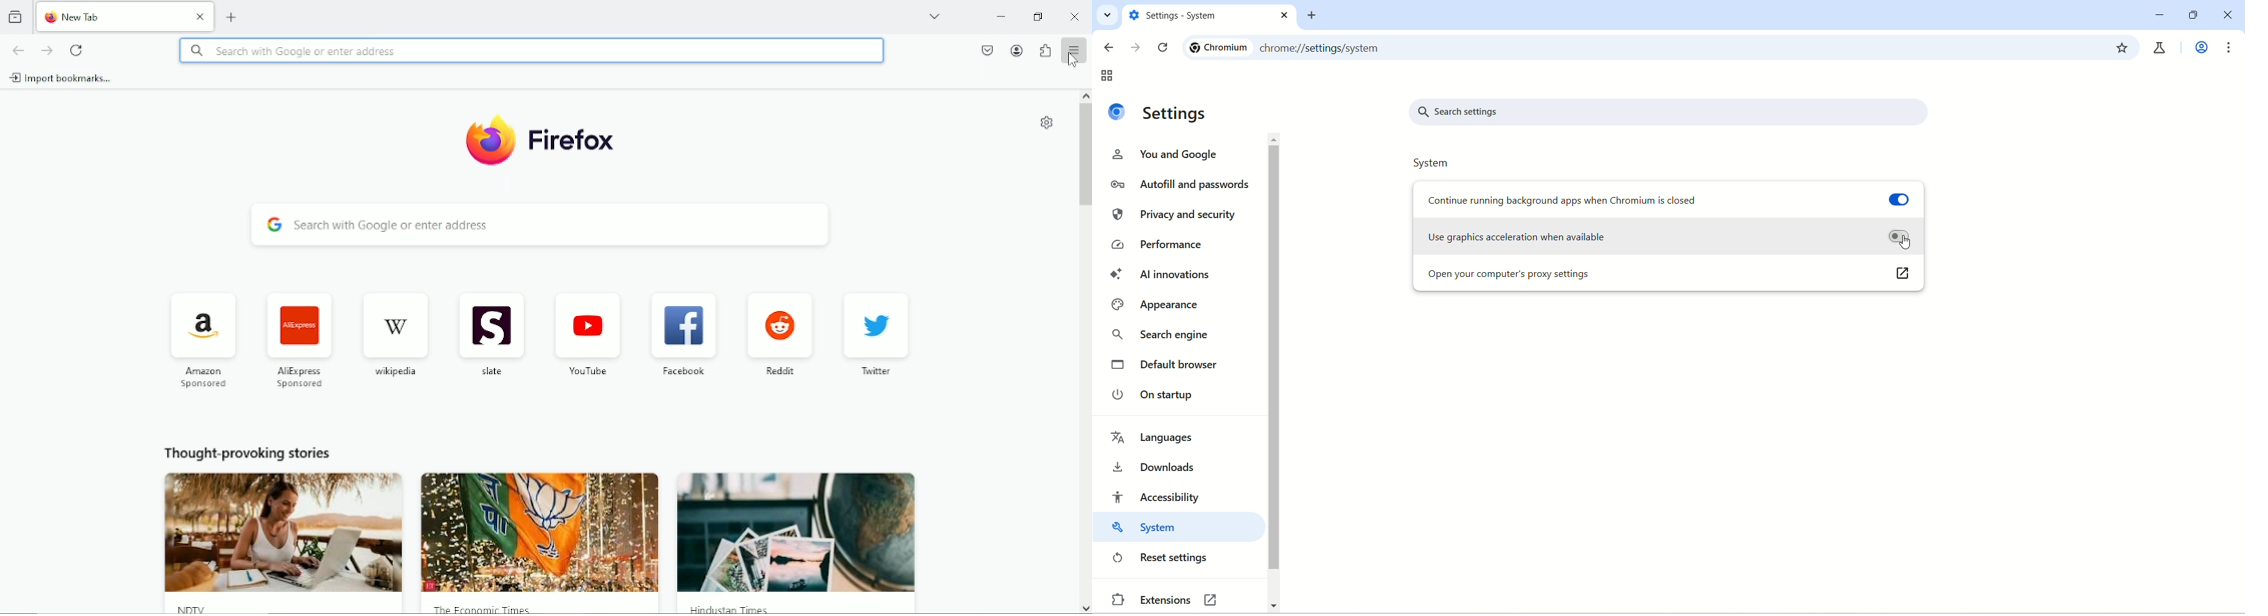 The width and height of the screenshot is (2268, 616). What do you see at coordinates (15, 18) in the screenshot?
I see `view recent browsing` at bounding box center [15, 18].